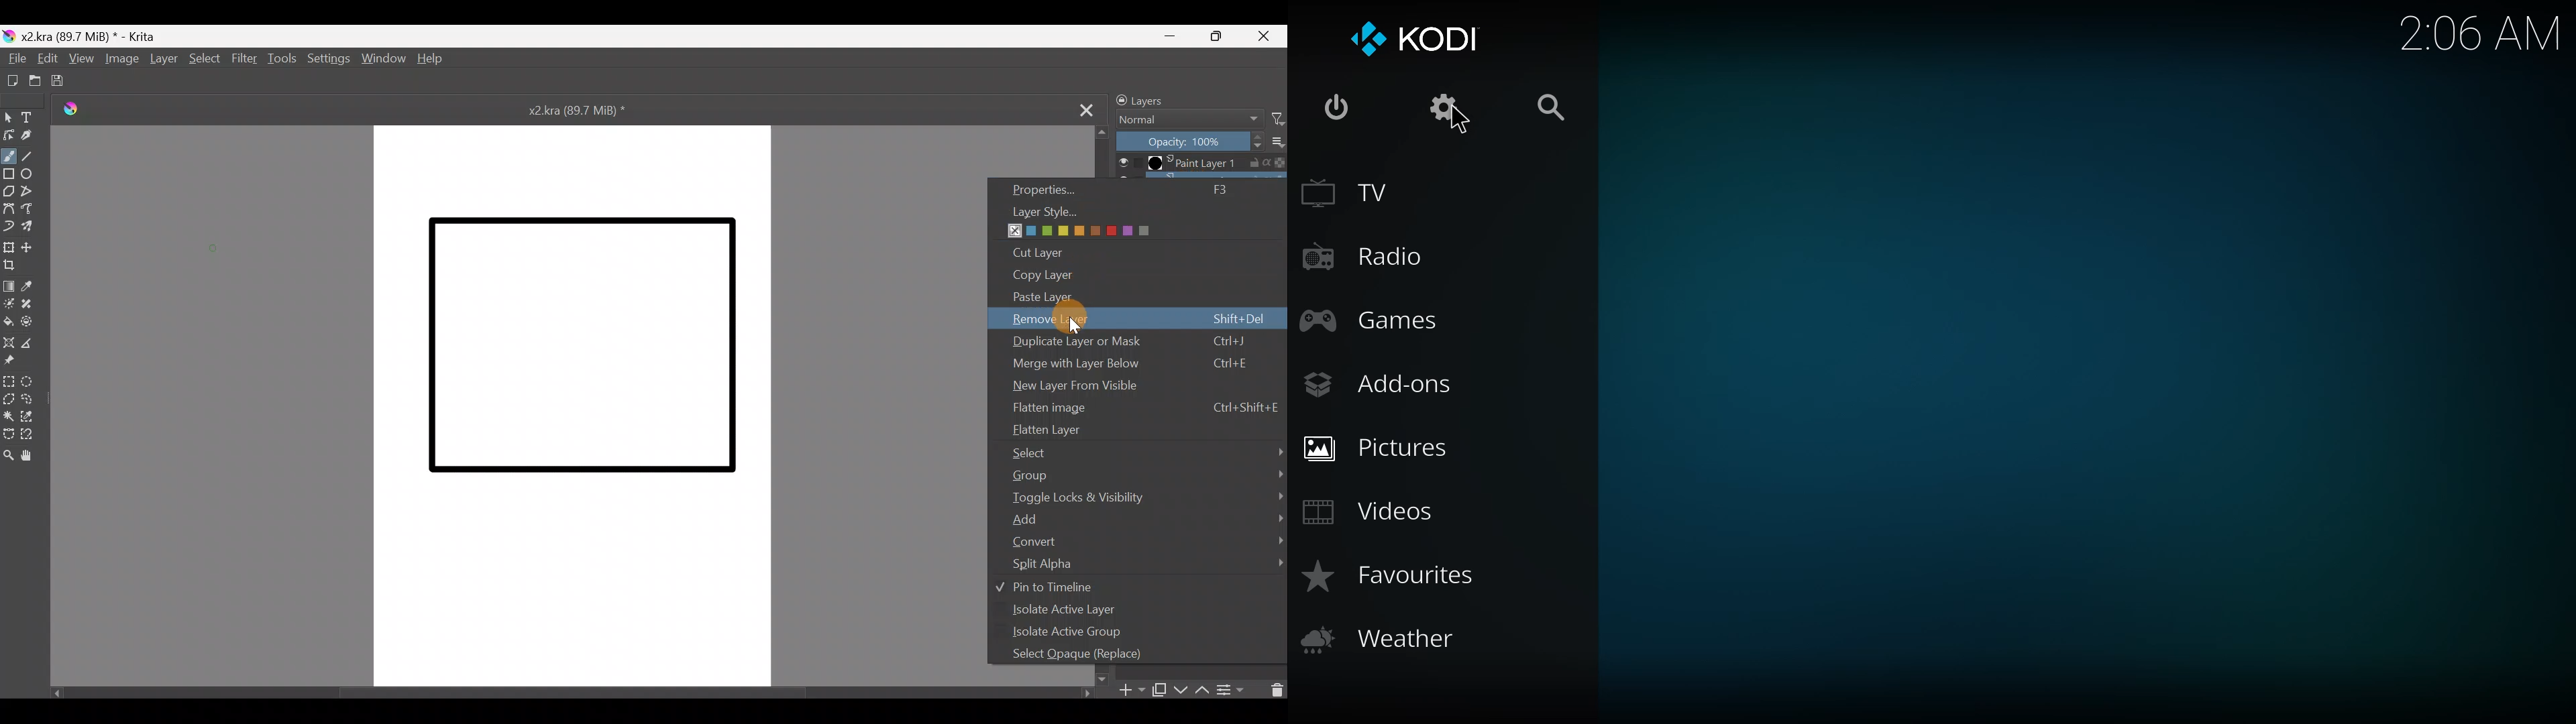 This screenshot has height=728, width=2576. I want to click on Convert, so click(1141, 540).